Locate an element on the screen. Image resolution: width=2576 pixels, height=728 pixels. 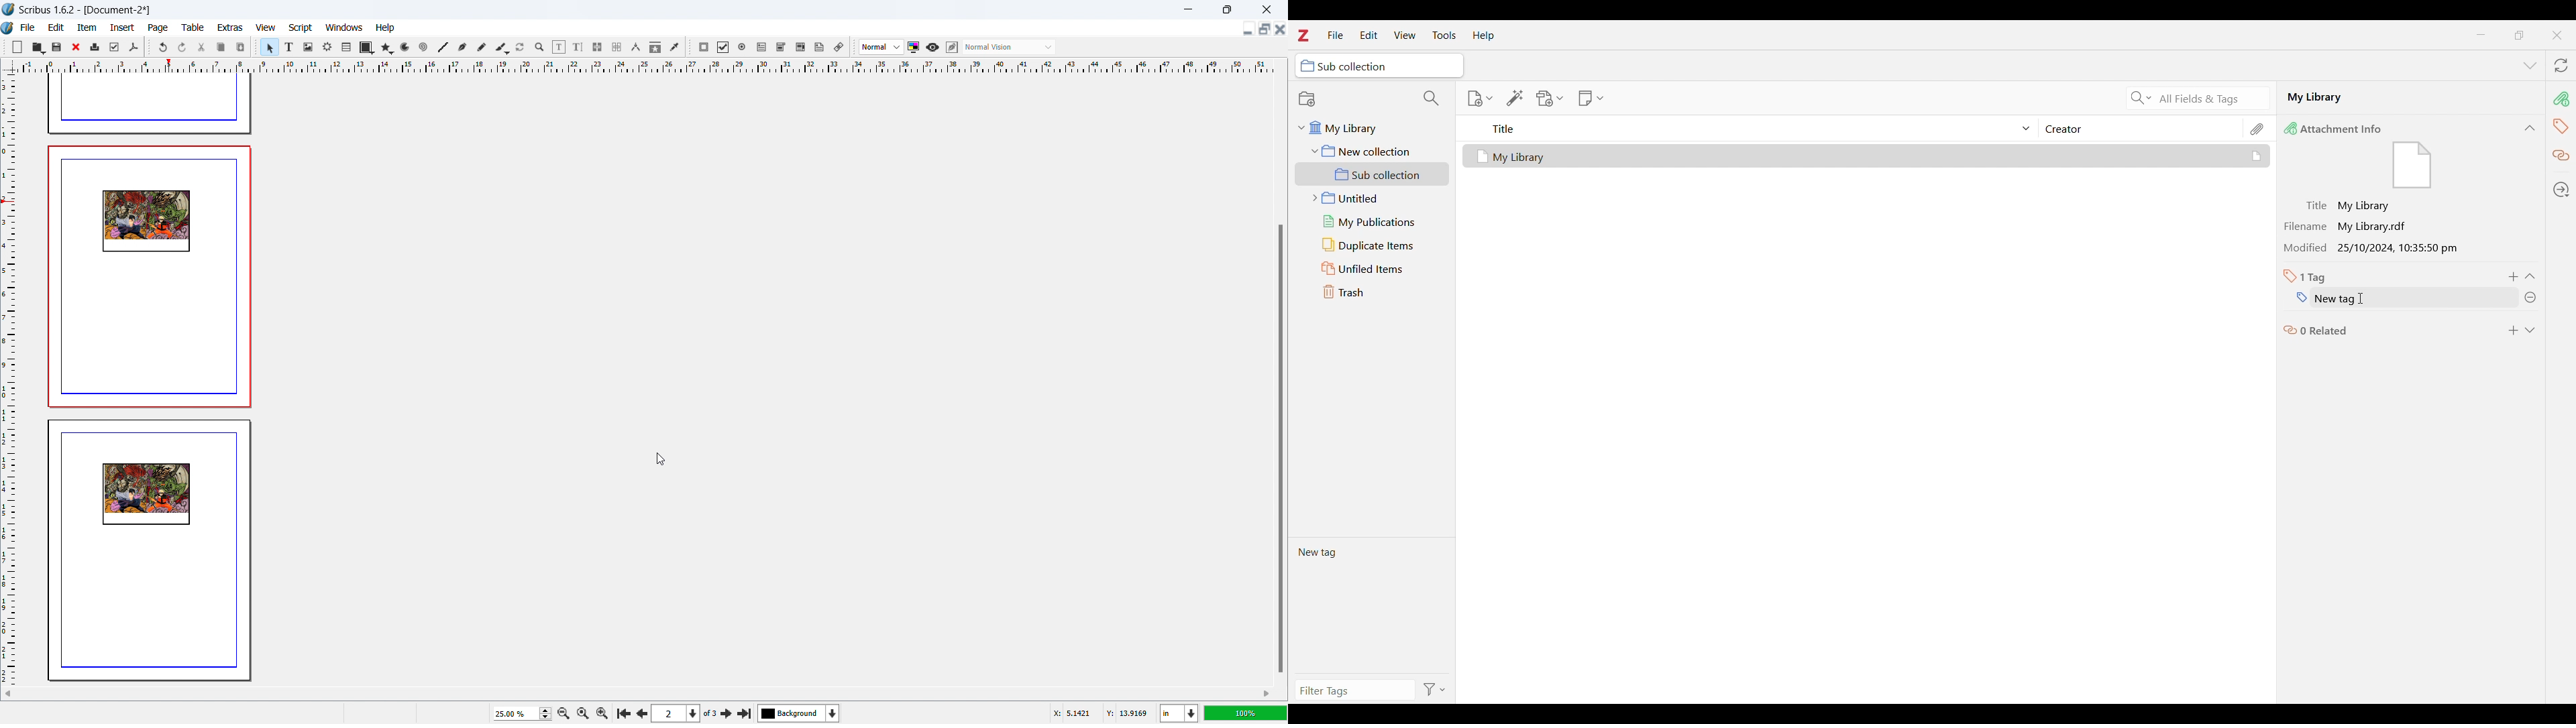
Modified 25/10/2024, 10:35:50 pm is located at coordinates (2375, 249).